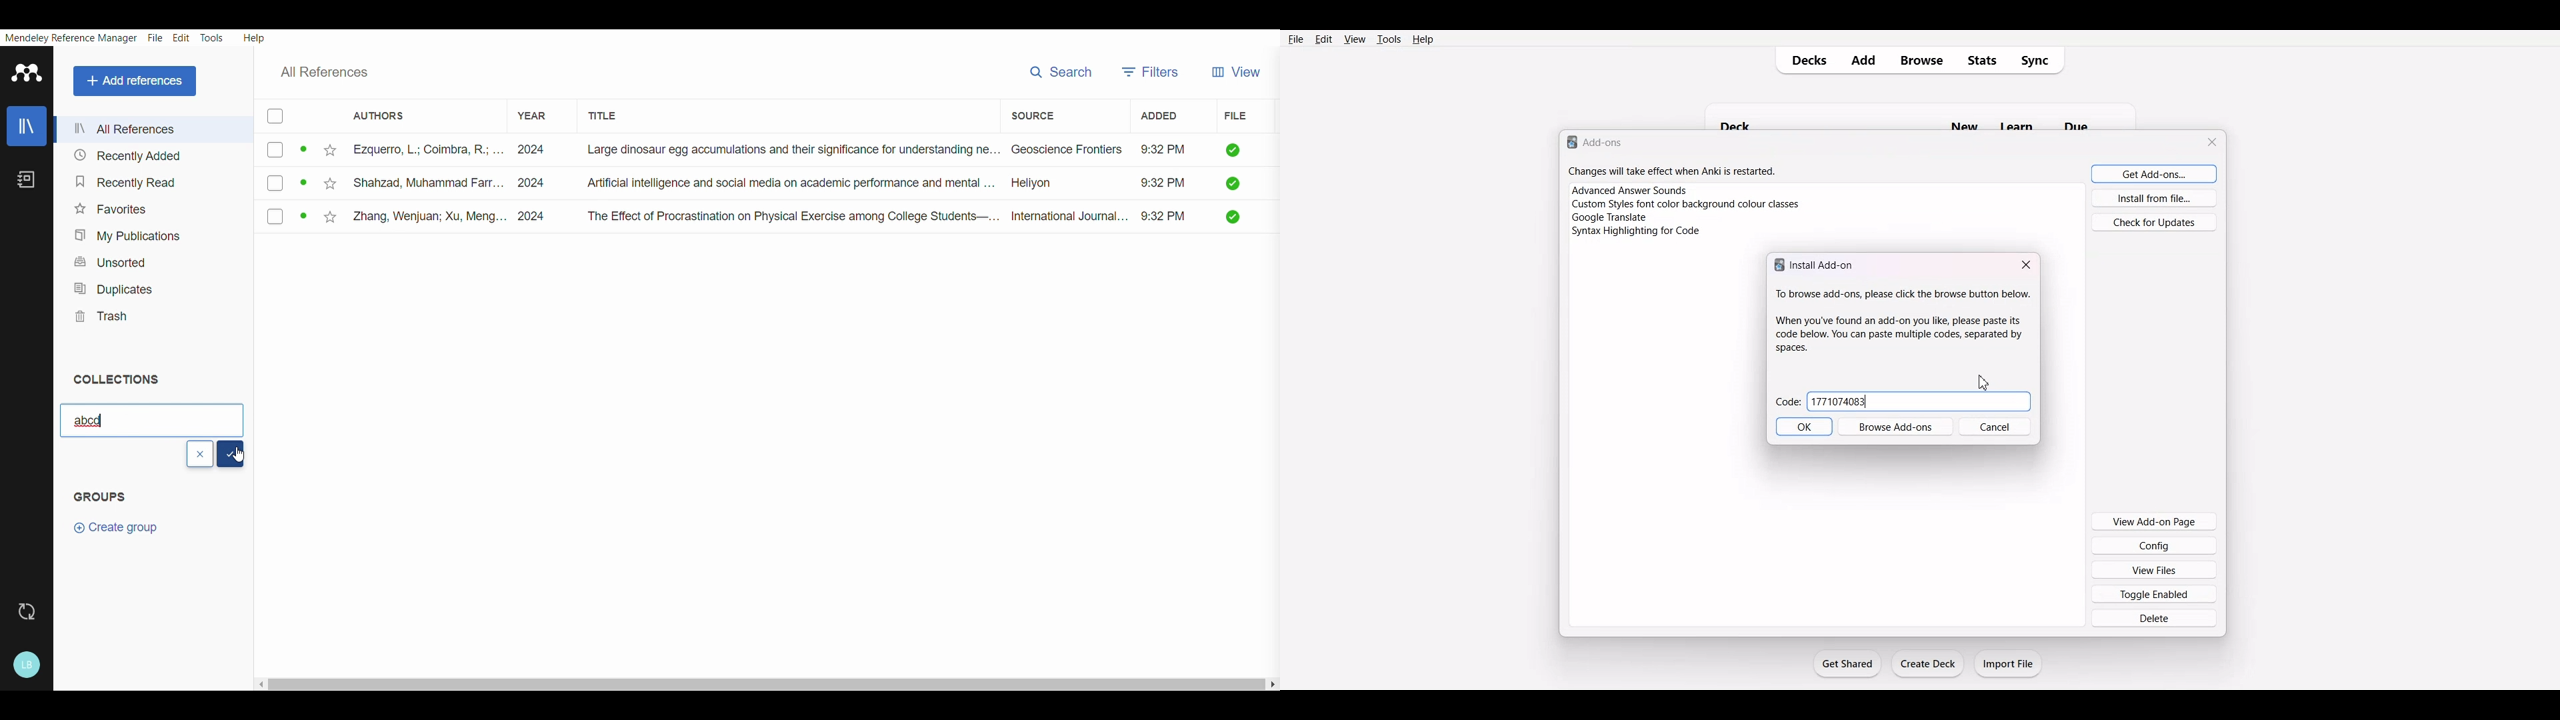 Image resolution: width=2576 pixels, height=728 pixels. I want to click on Ezquerro, L.; Coimbra, R.; .., so click(410, 151).